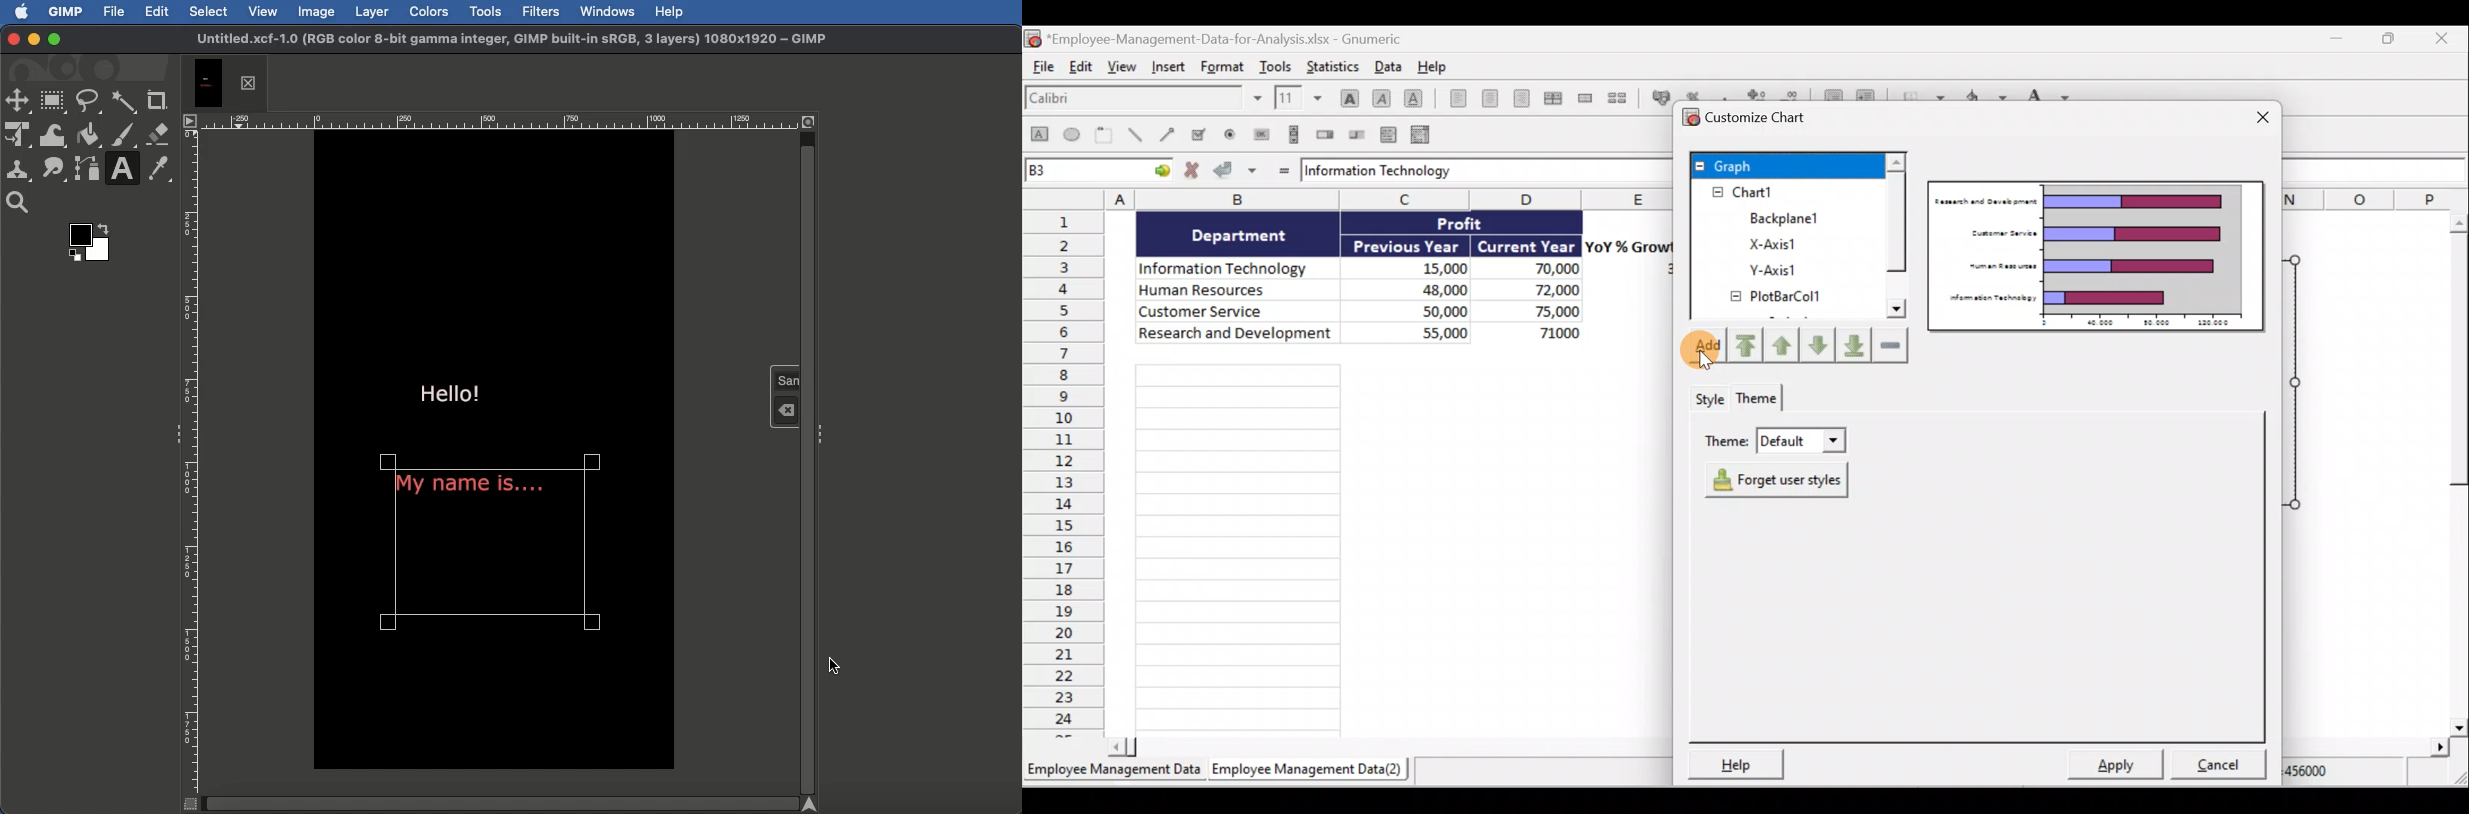  What do you see at coordinates (32, 40) in the screenshot?
I see `Minimize` at bounding box center [32, 40].